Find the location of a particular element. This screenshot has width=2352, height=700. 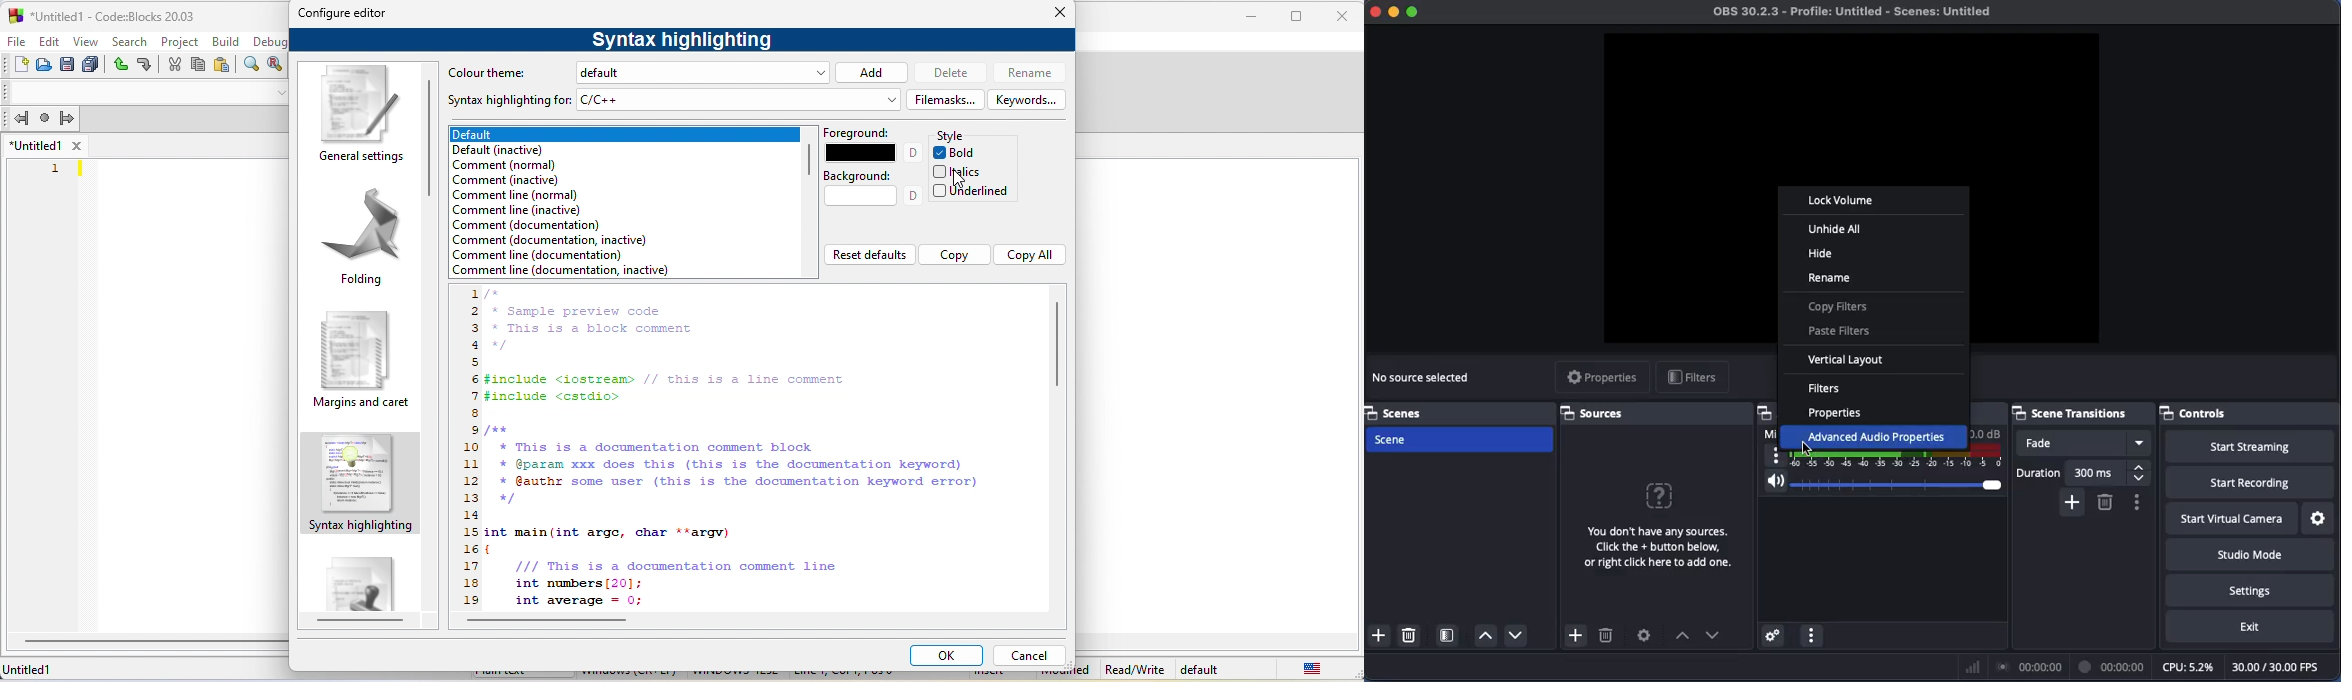

Options is located at coordinates (2136, 502).